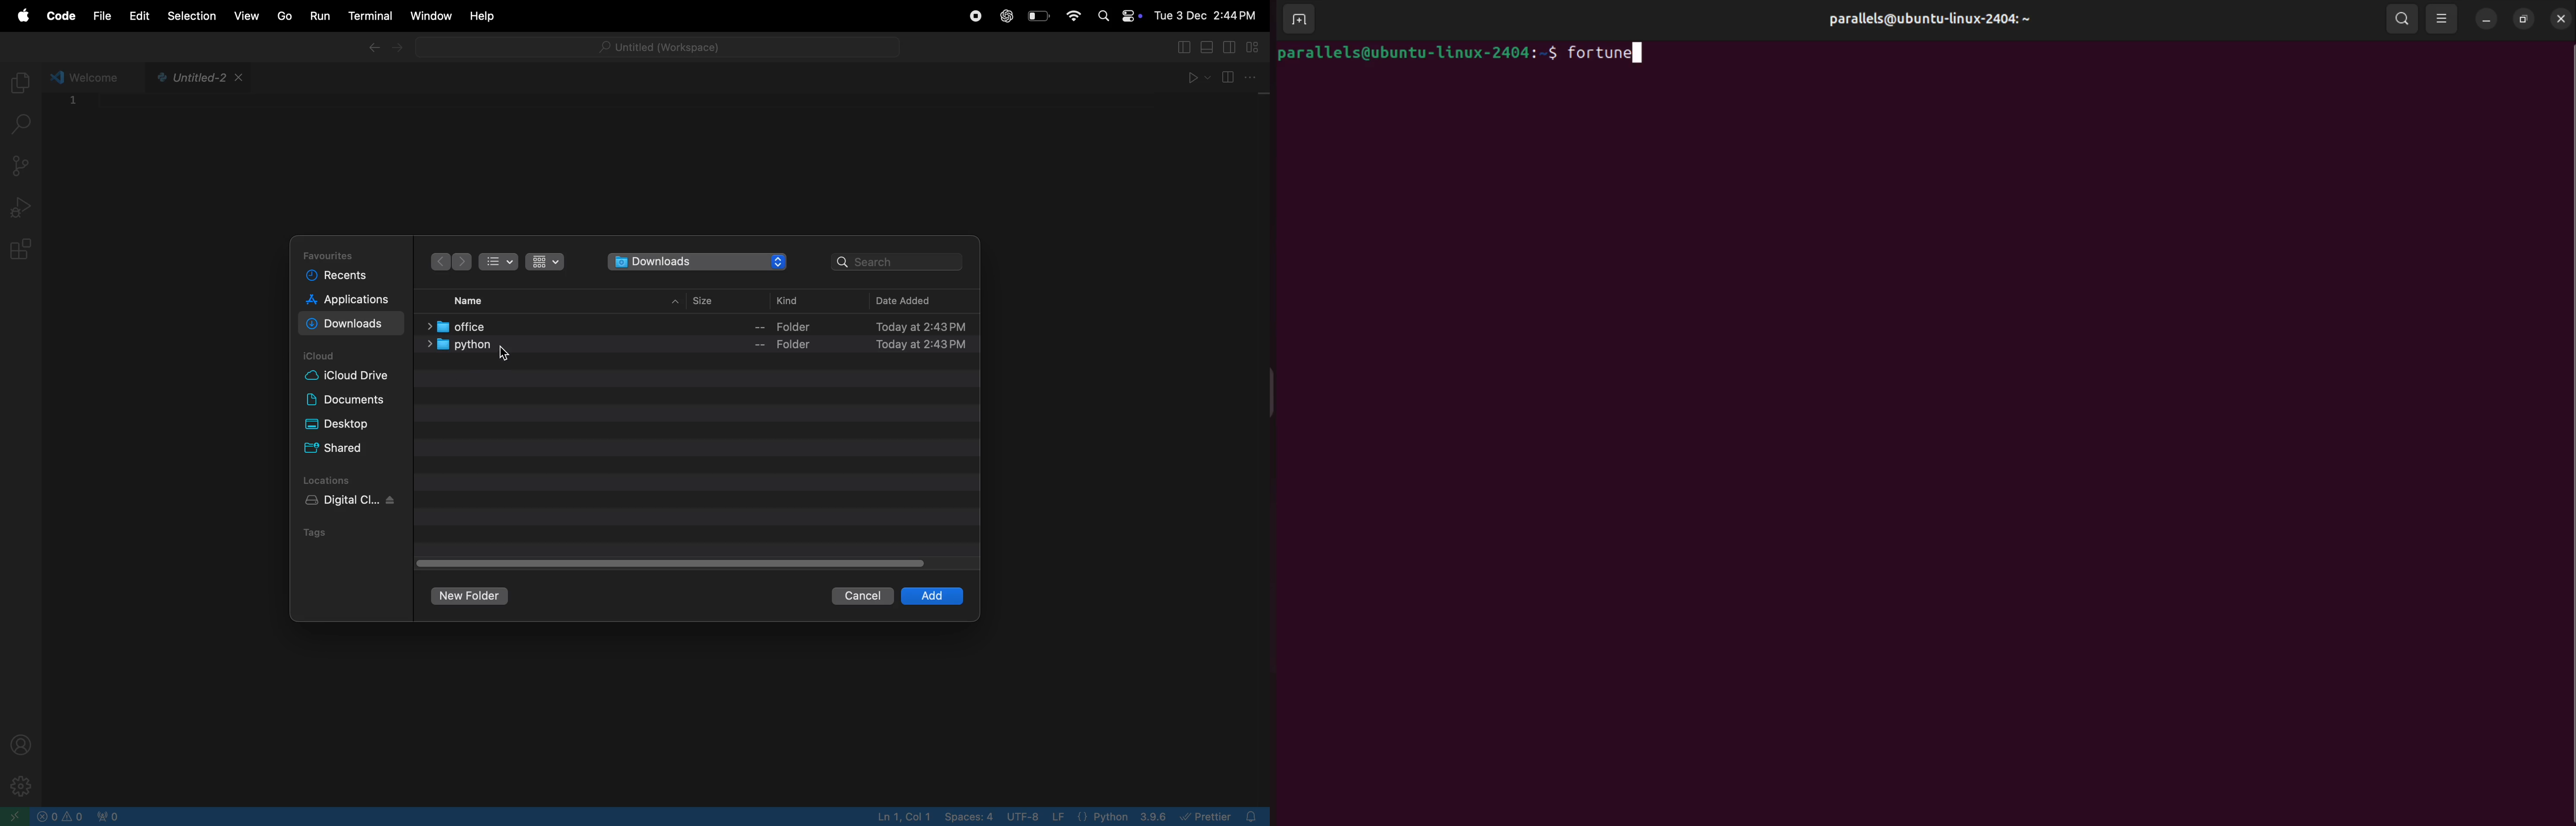  Describe the element at coordinates (654, 45) in the screenshot. I see `untitled workspace` at that location.